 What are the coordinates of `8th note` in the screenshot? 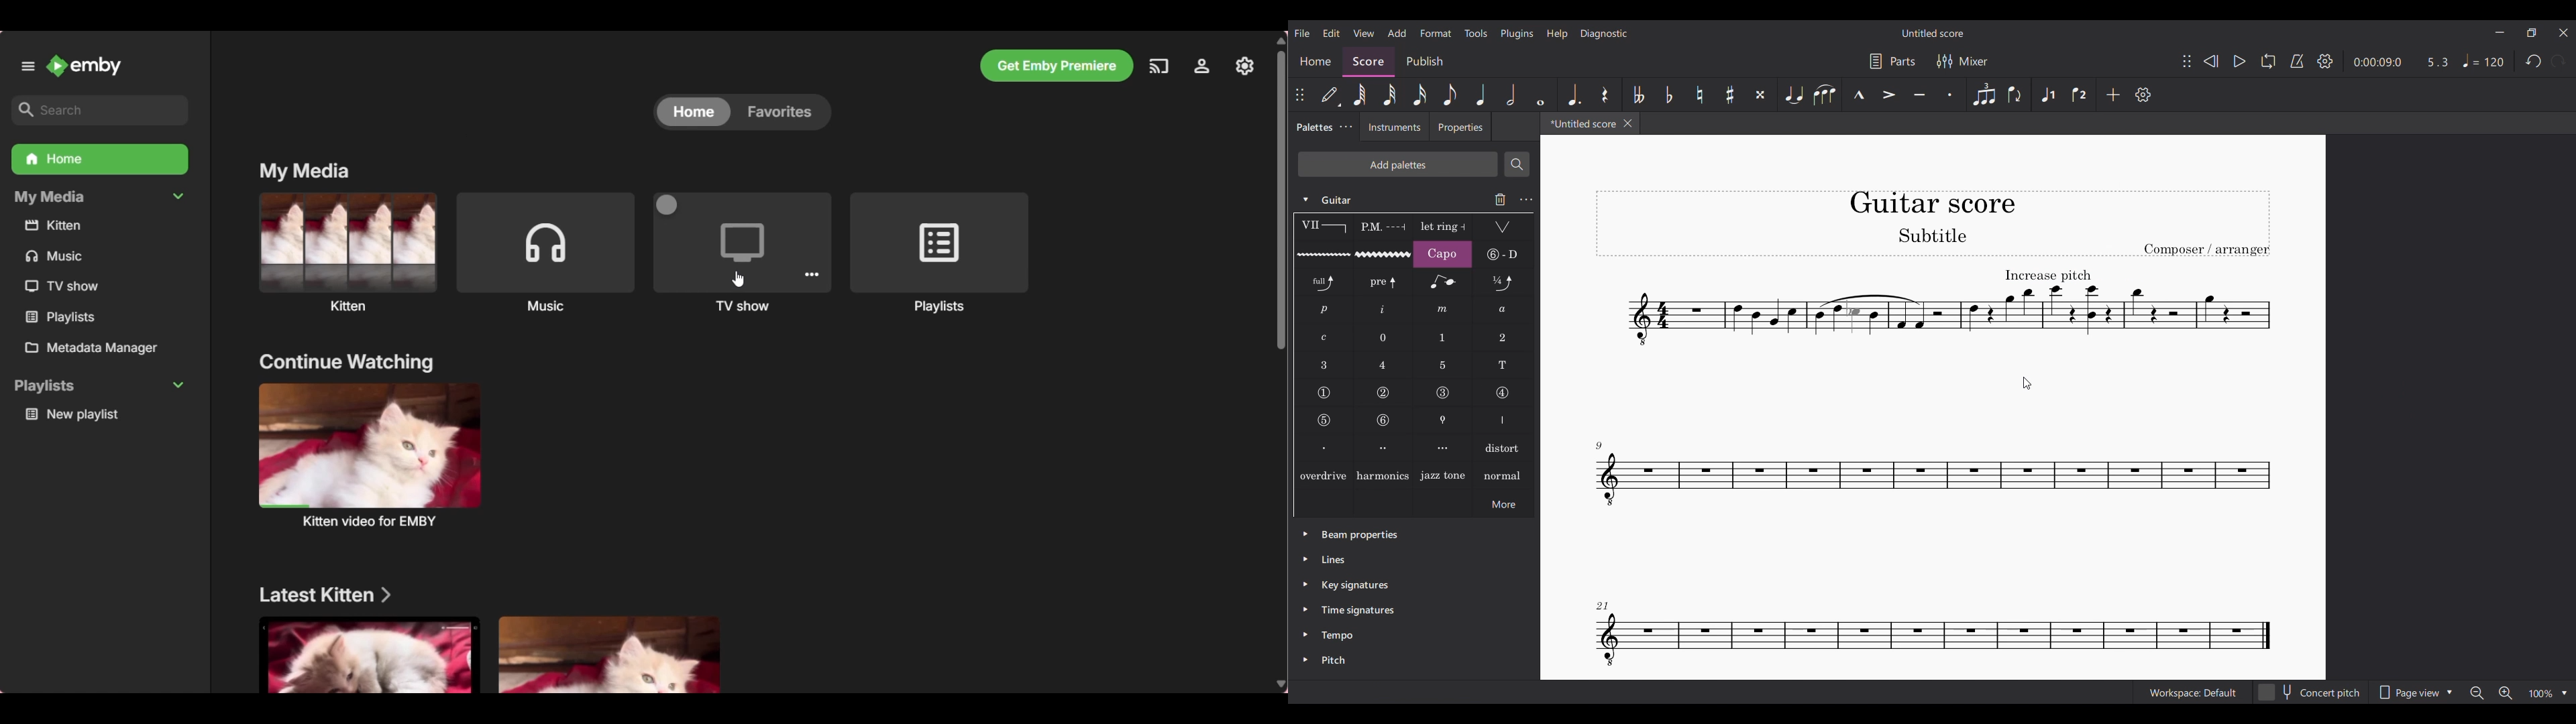 It's located at (1450, 95).